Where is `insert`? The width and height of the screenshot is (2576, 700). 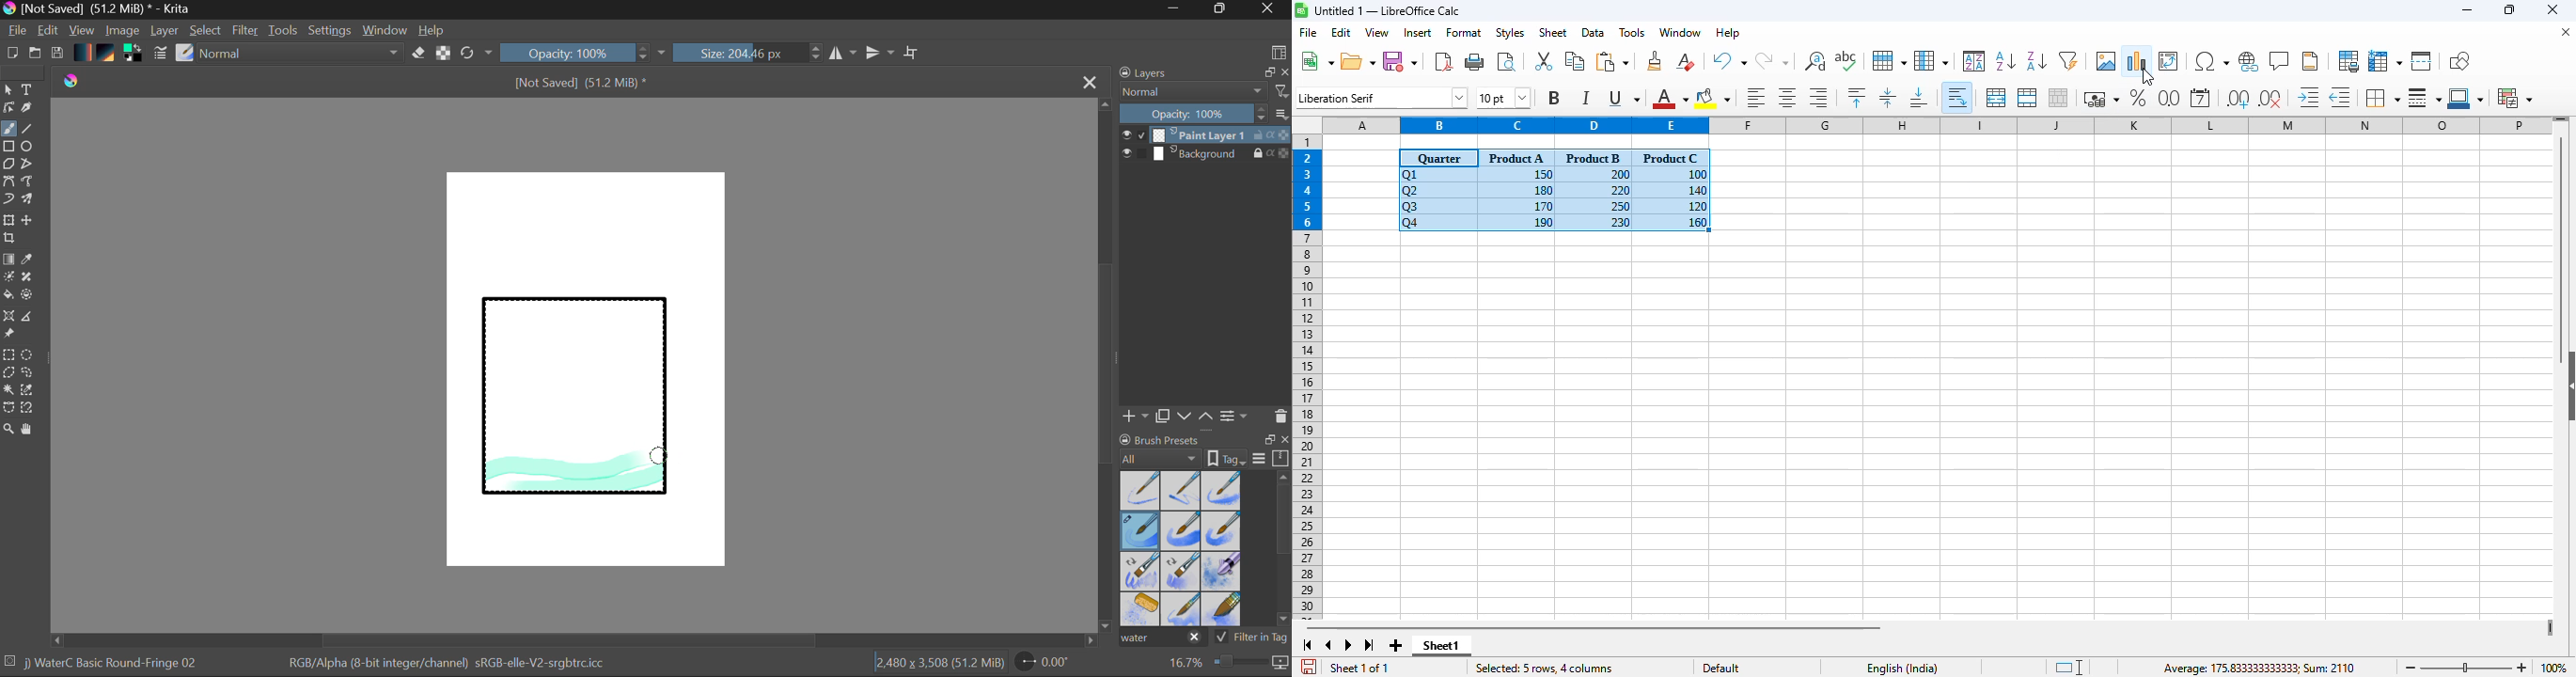 insert is located at coordinates (1418, 33).